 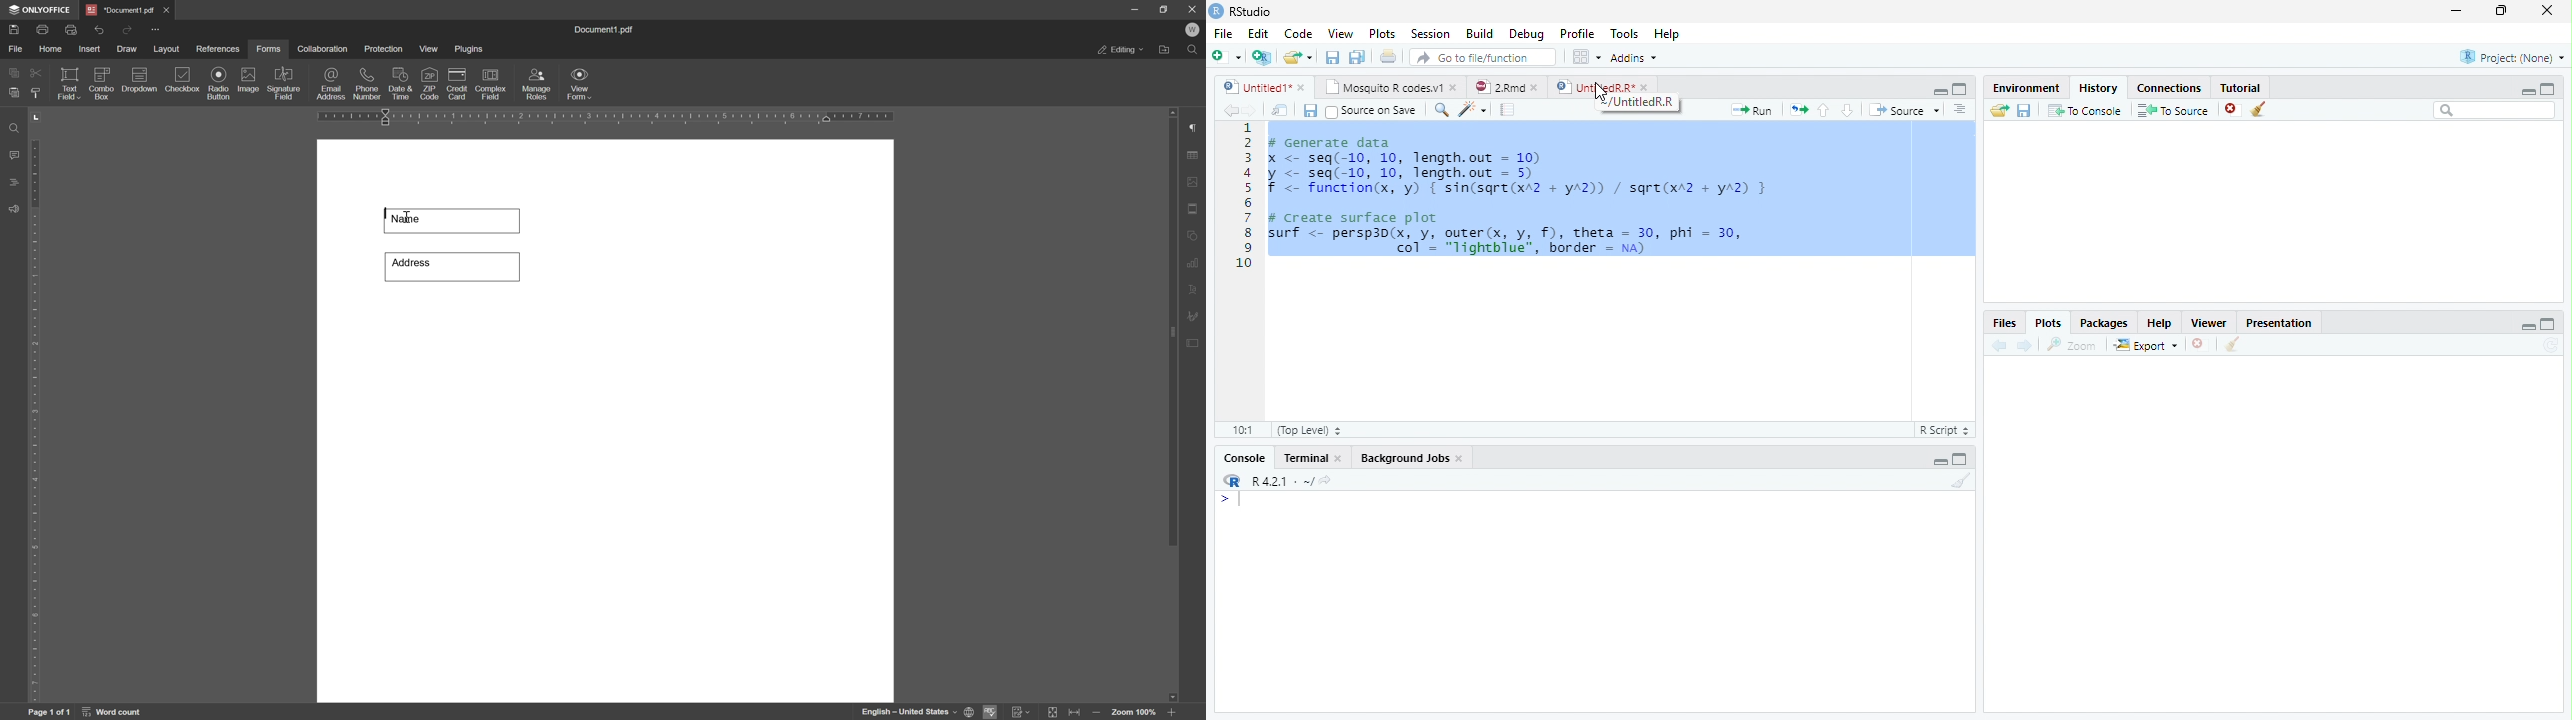 What do you see at coordinates (1903, 109) in the screenshot?
I see `Source` at bounding box center [1903, 109].